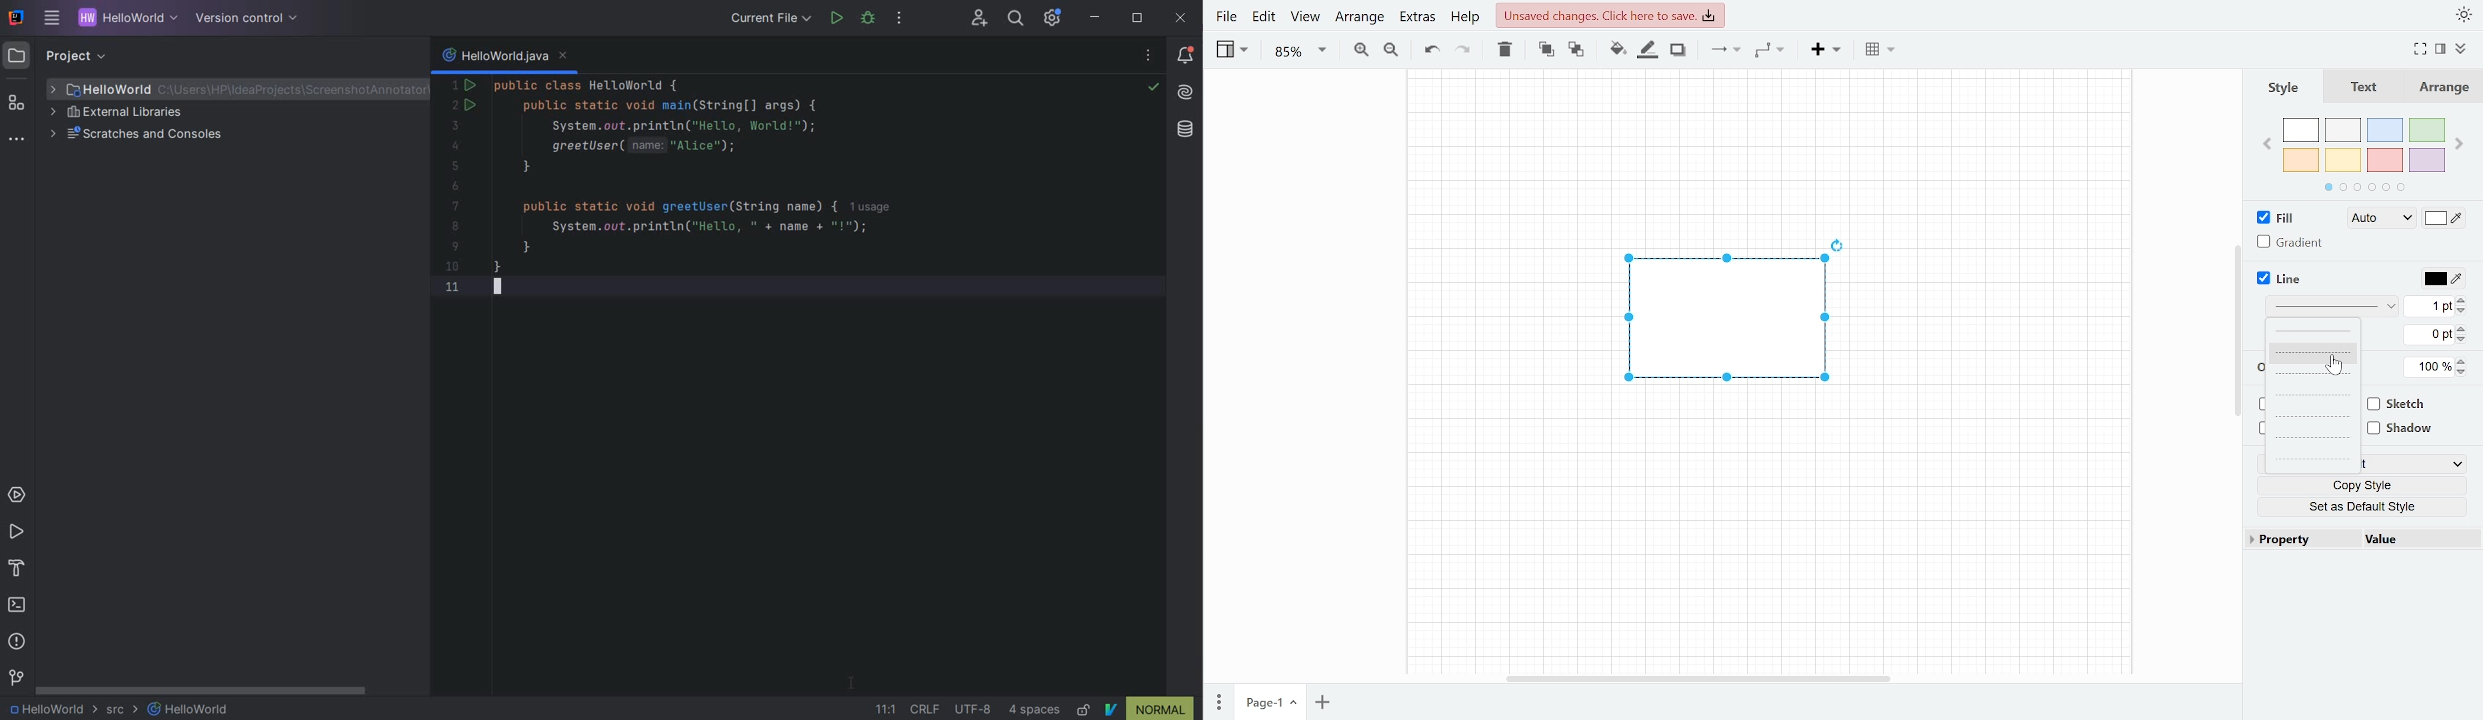 This screenshot has width=2492, height=728. What do you see at coordinates (2429, 307) in the screenshot?
I see `Line width` at bounding box center [2429, 307].